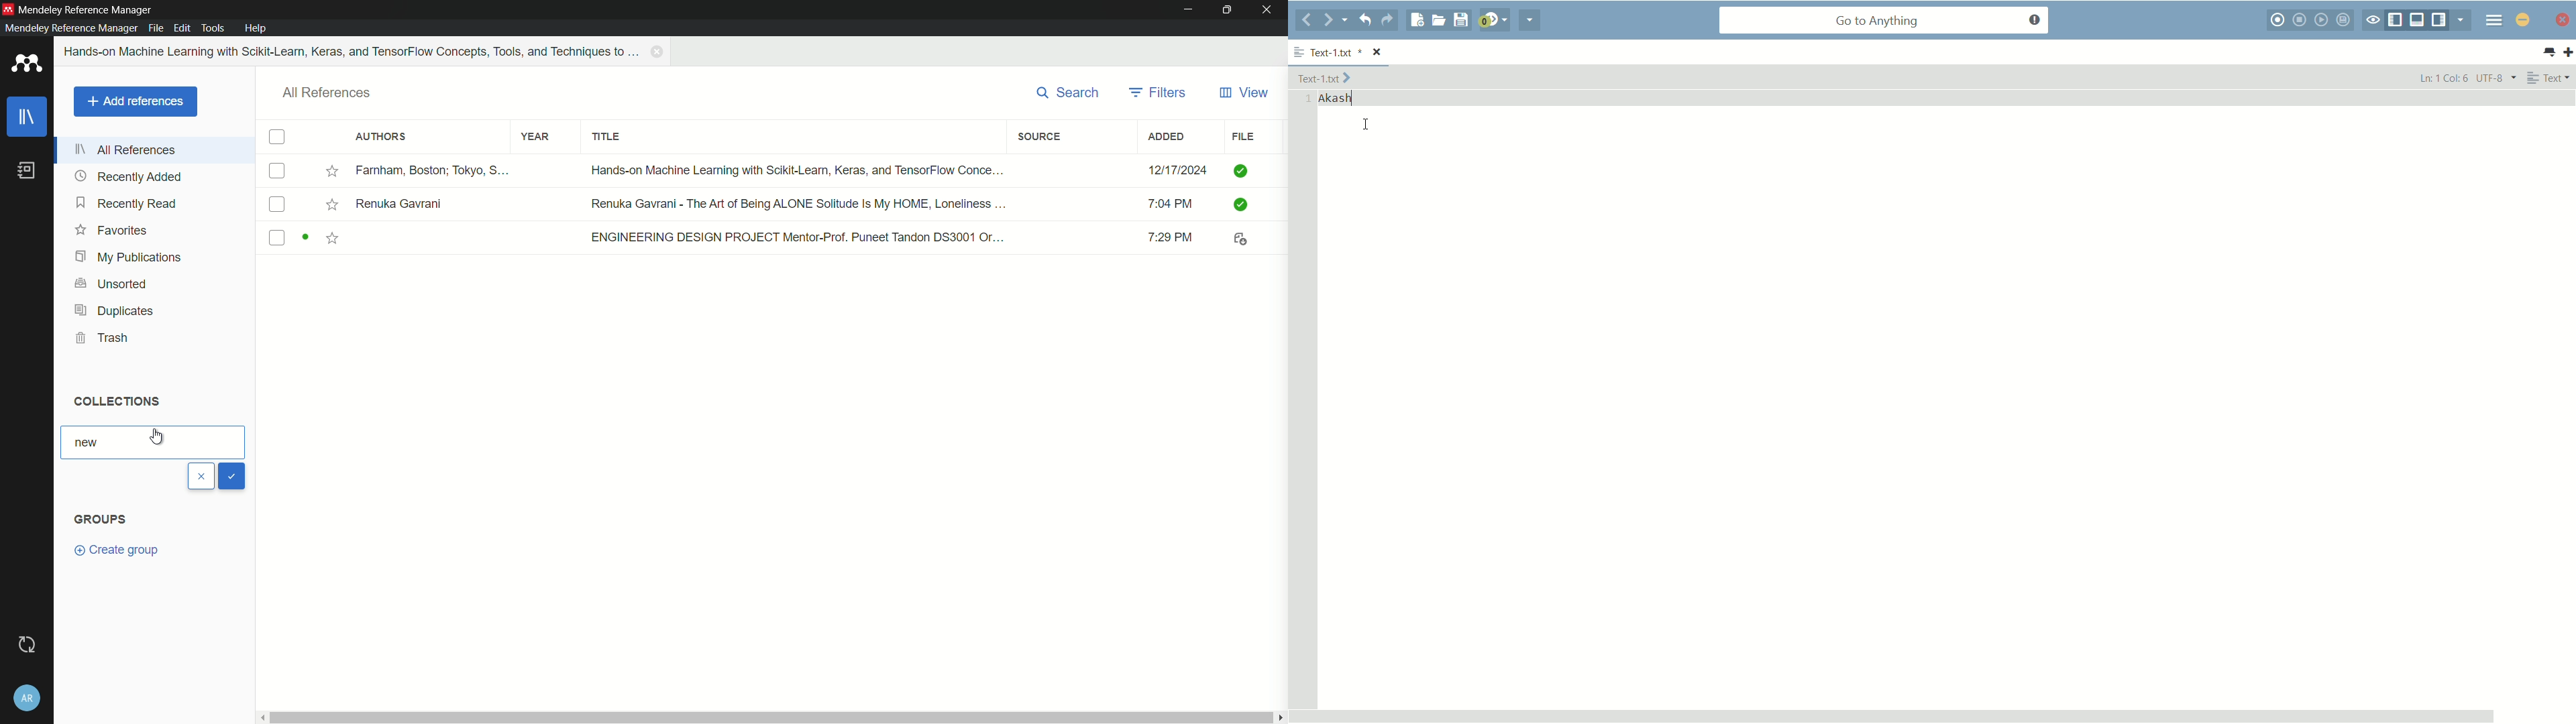 This screenshot has height=728, width=2576. Describe the element at coordinates (182, 28) in the screenshot. I see `edit menu` at that location.